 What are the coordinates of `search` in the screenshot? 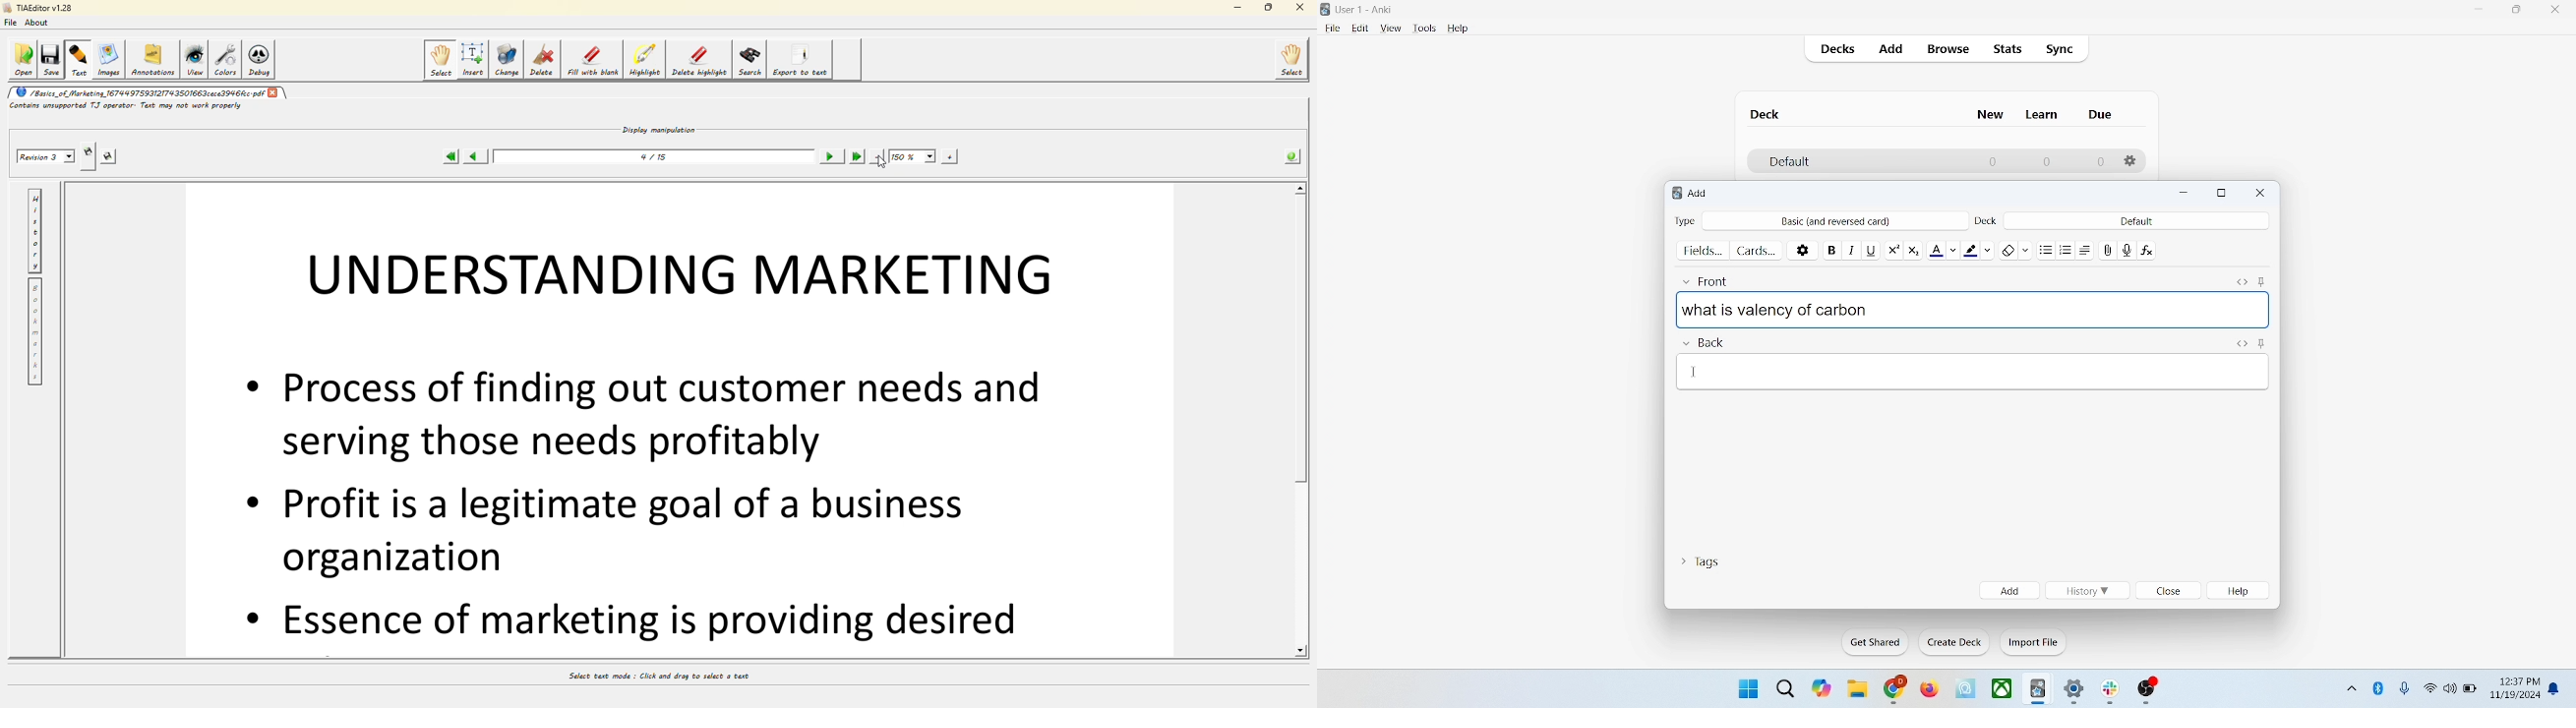 It's located at (1786, 687).